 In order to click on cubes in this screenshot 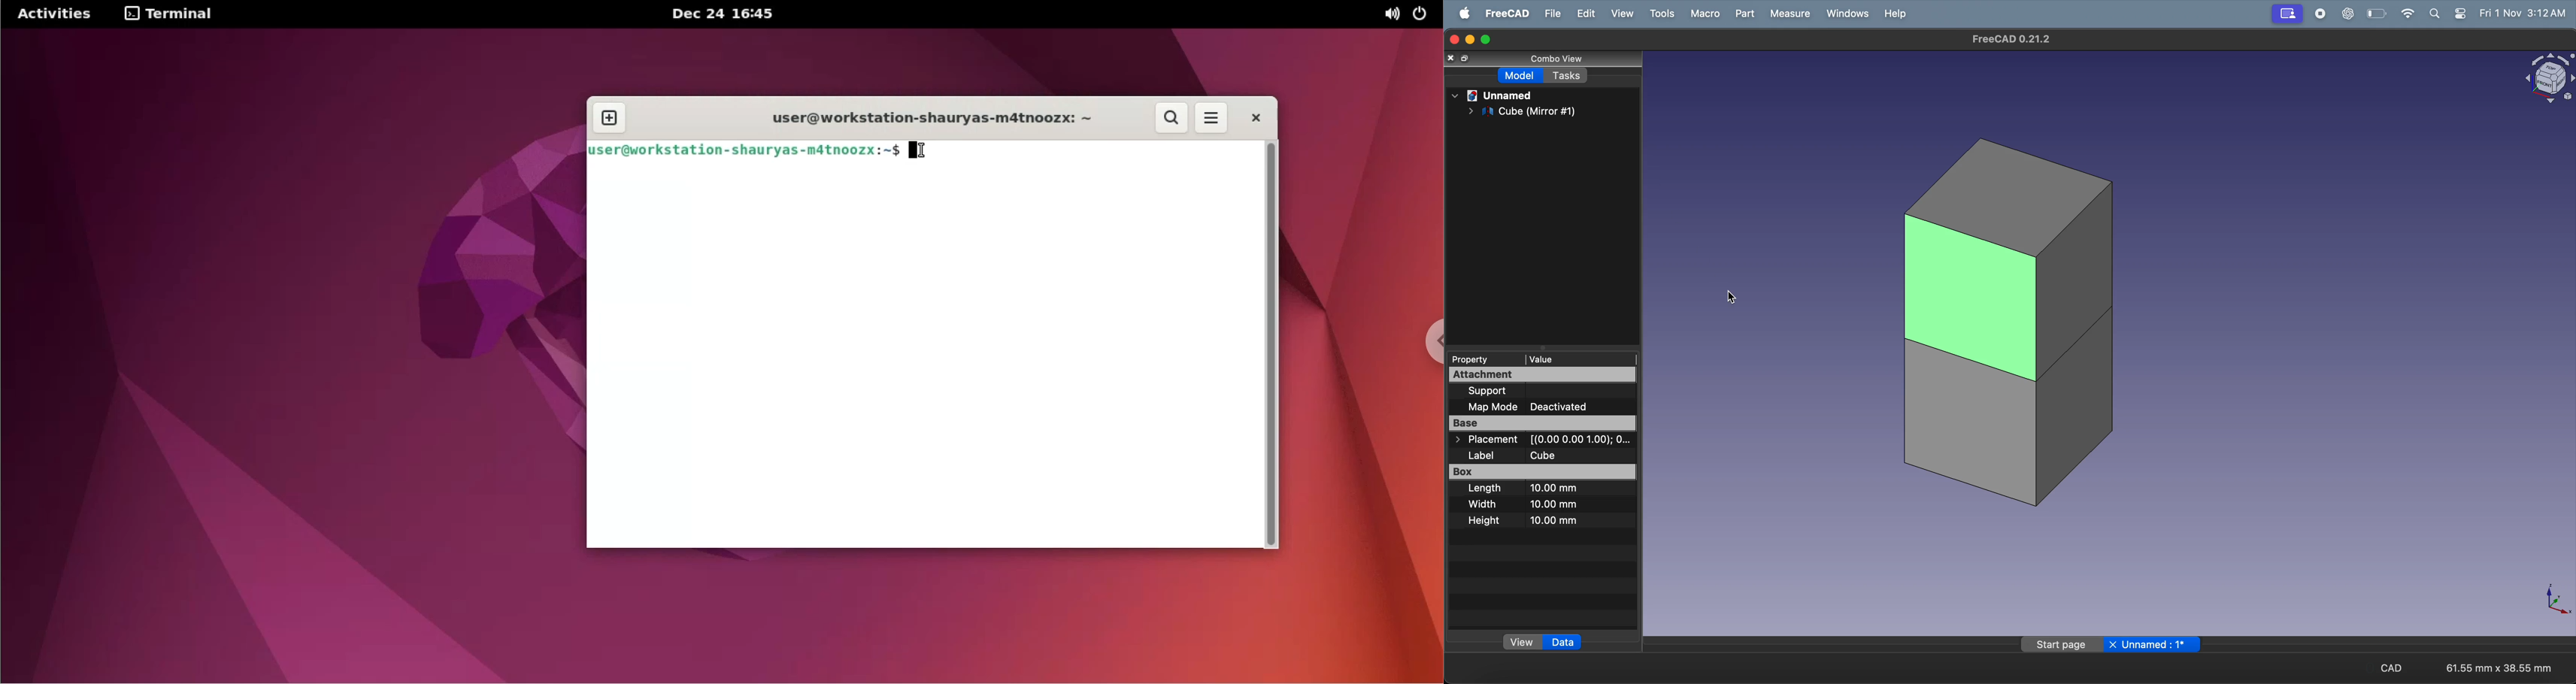, I will do `click(2016, 322)`.